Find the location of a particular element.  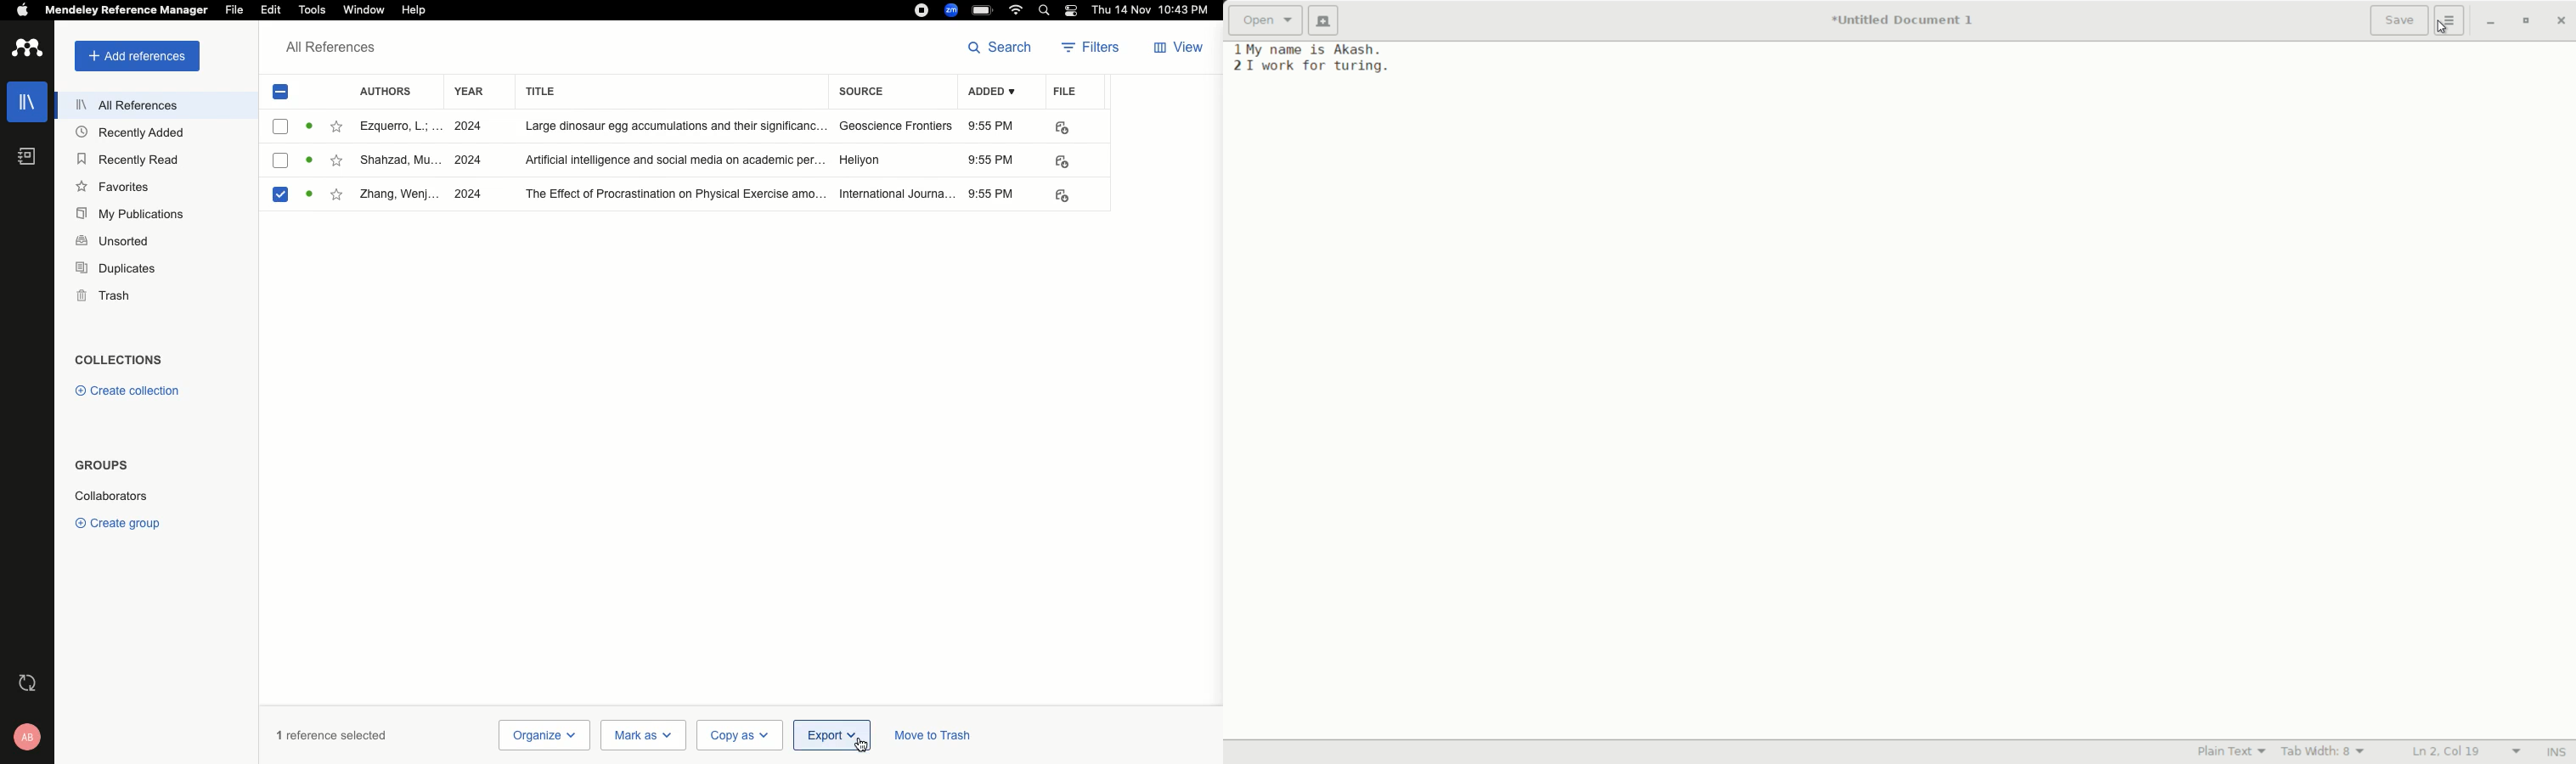

pdf is located at coordinates (1061, 196).